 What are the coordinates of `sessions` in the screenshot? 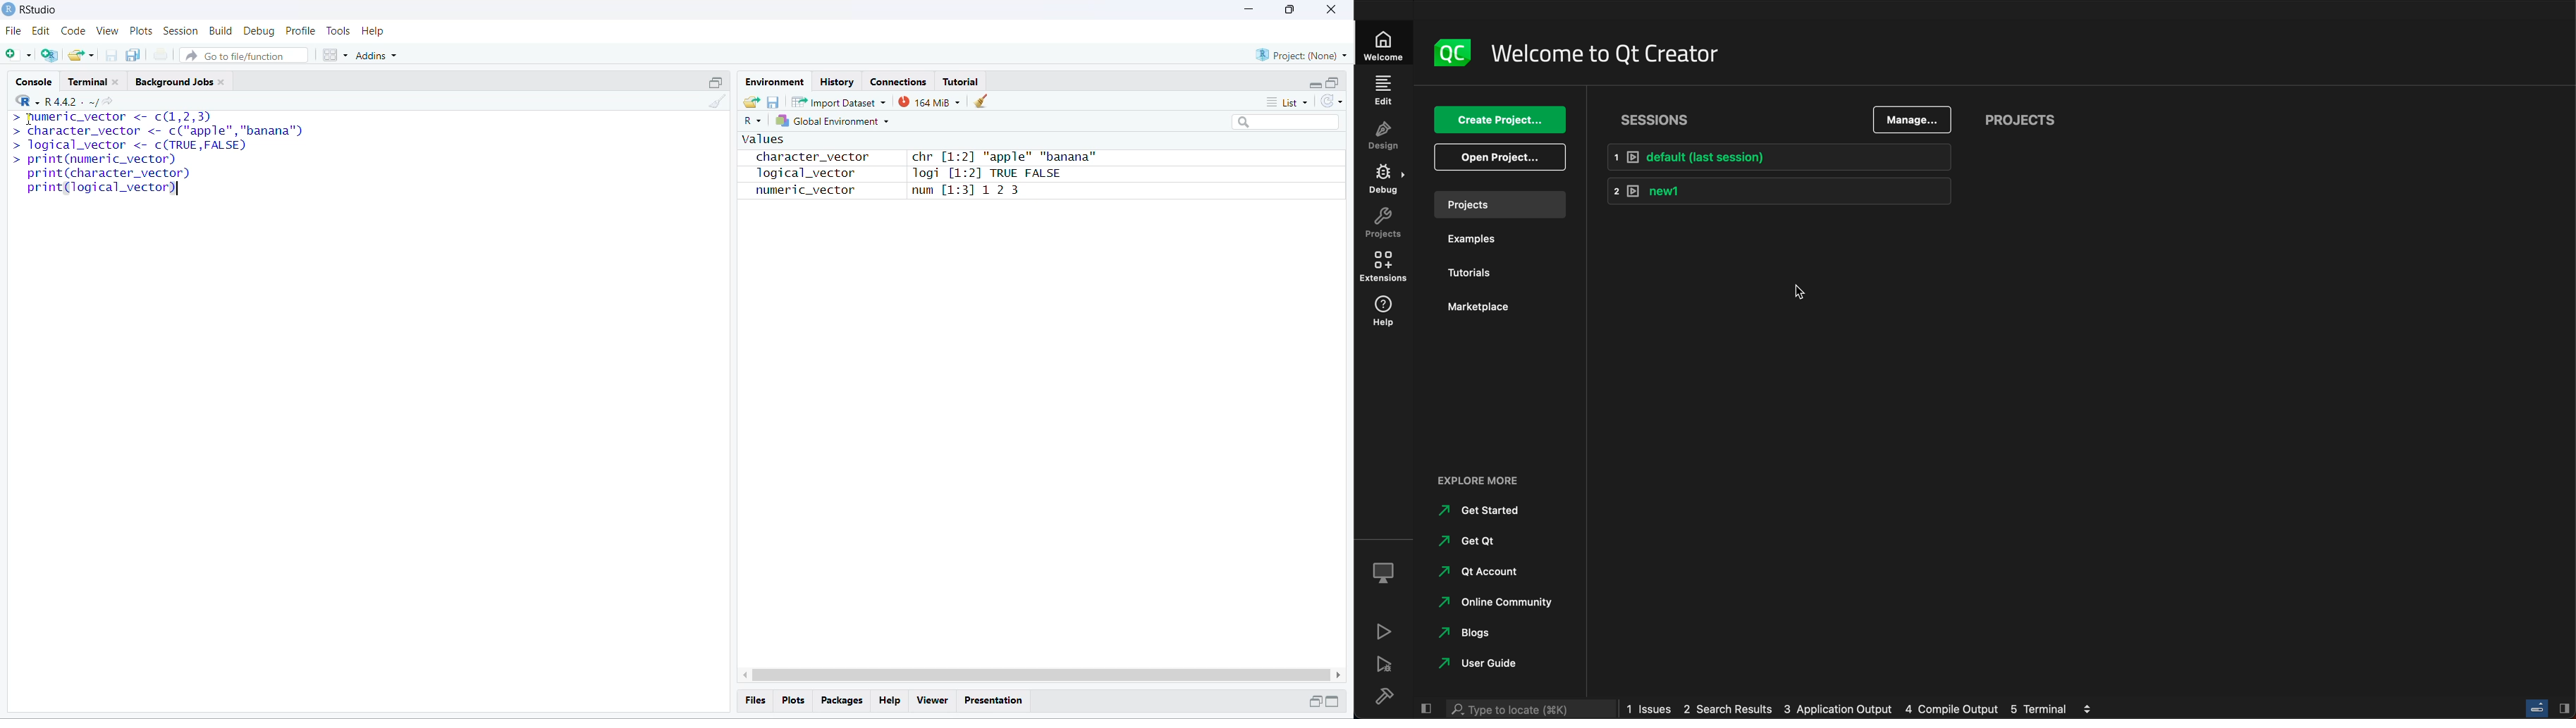 It's located at (1655, 115).